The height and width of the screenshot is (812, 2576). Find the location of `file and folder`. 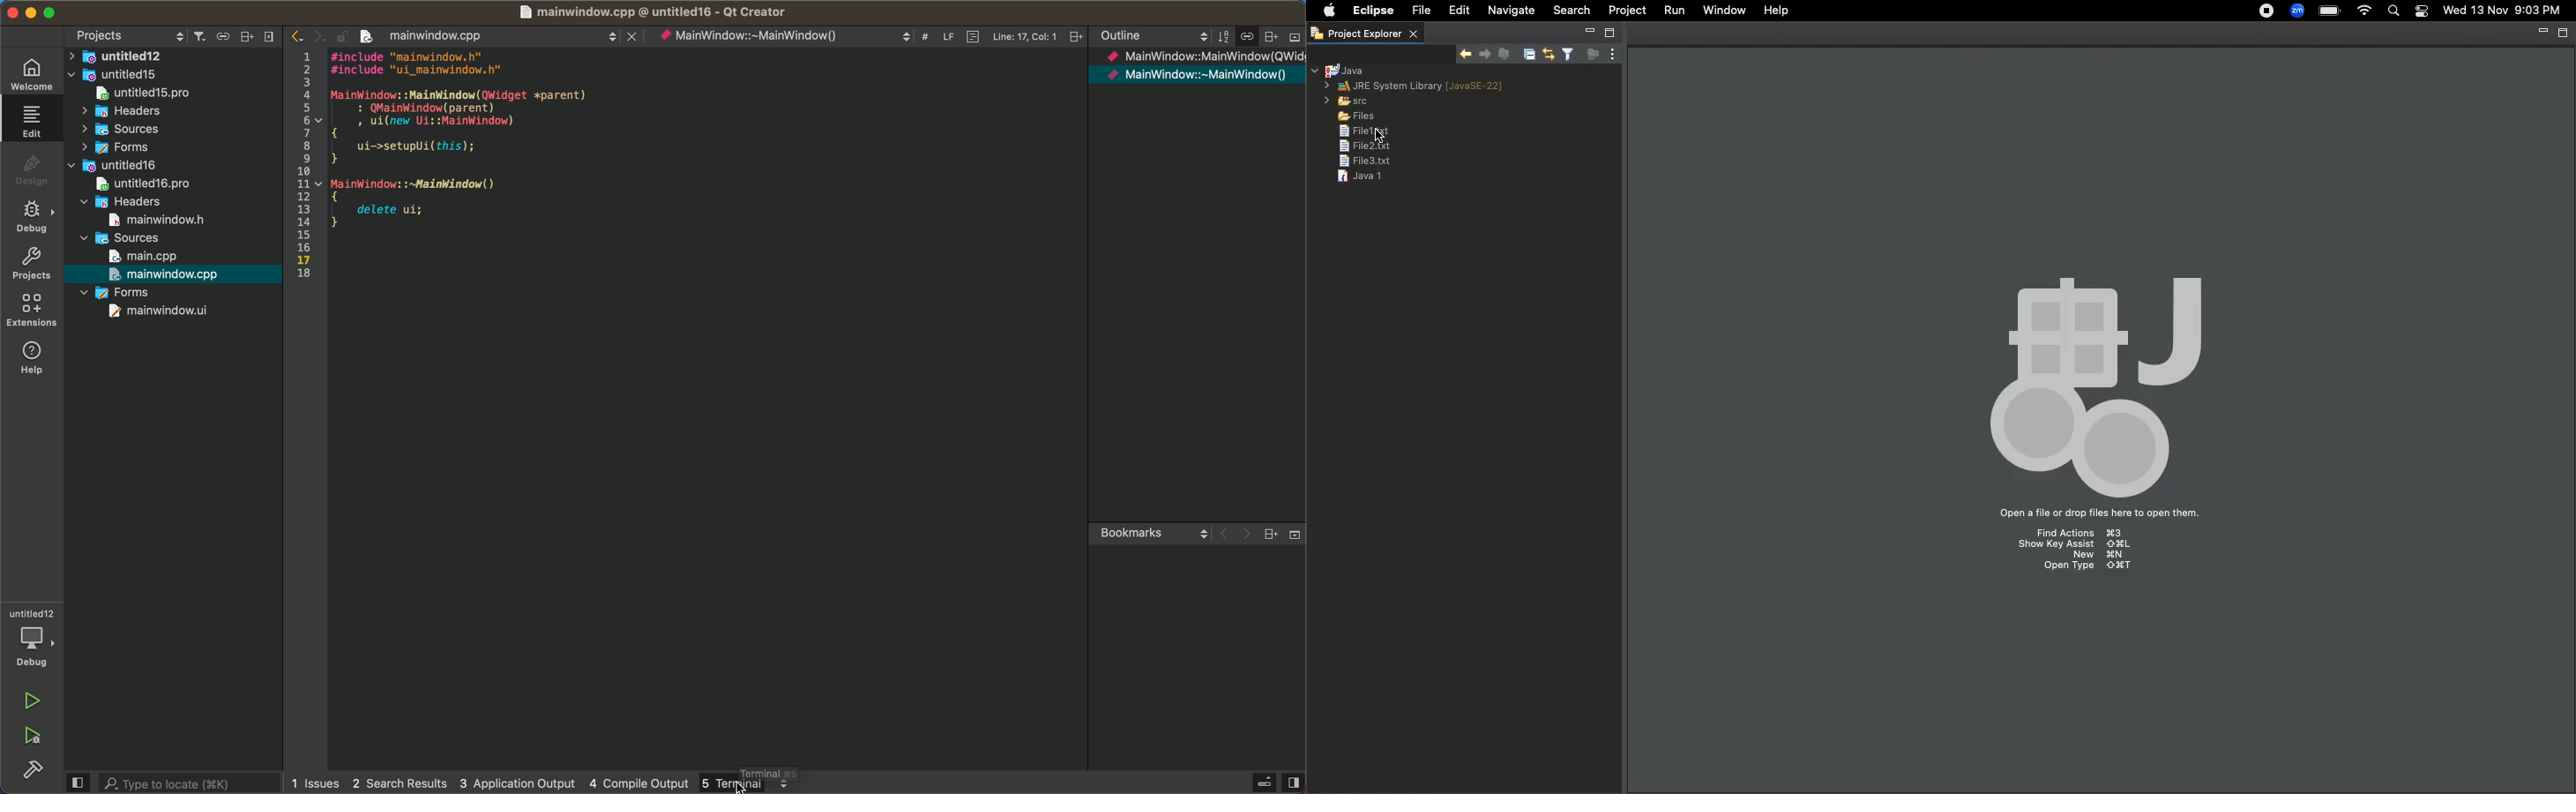

file and folder is located at coordinates (171, 148).